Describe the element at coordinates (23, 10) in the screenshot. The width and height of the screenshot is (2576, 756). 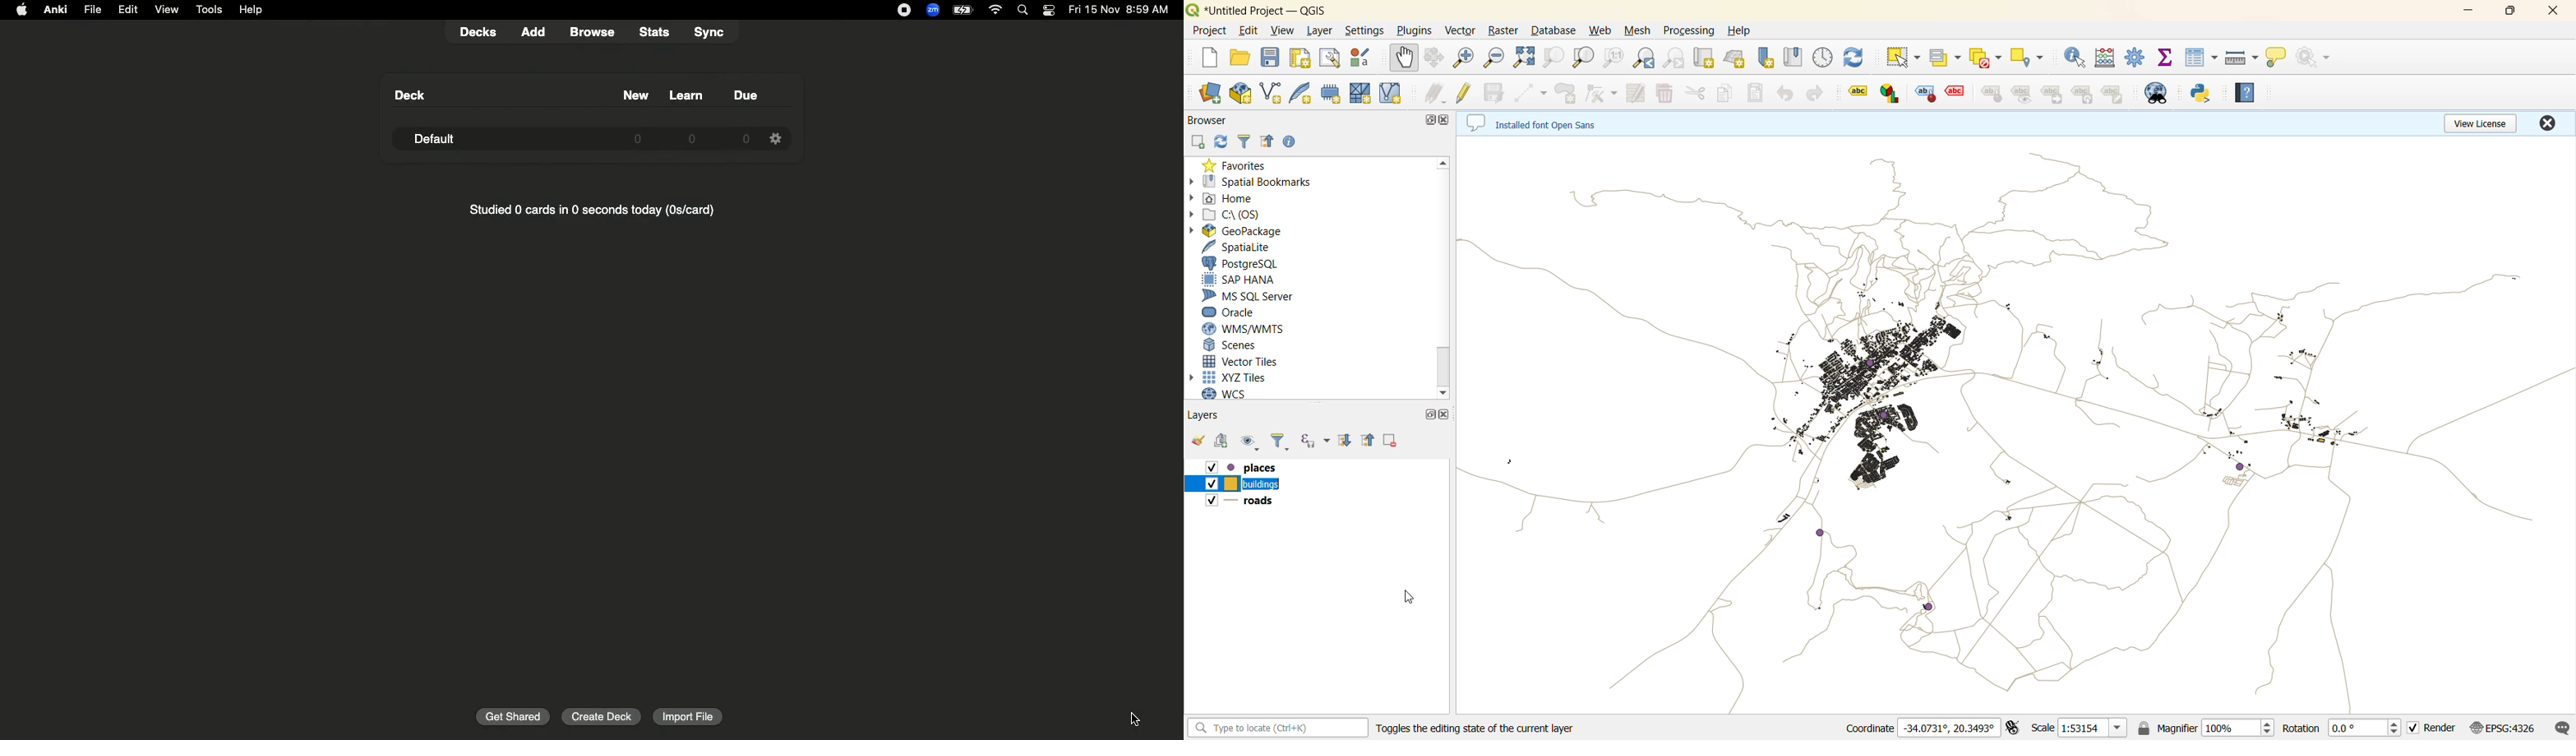
I see `Apple logo` at that location.